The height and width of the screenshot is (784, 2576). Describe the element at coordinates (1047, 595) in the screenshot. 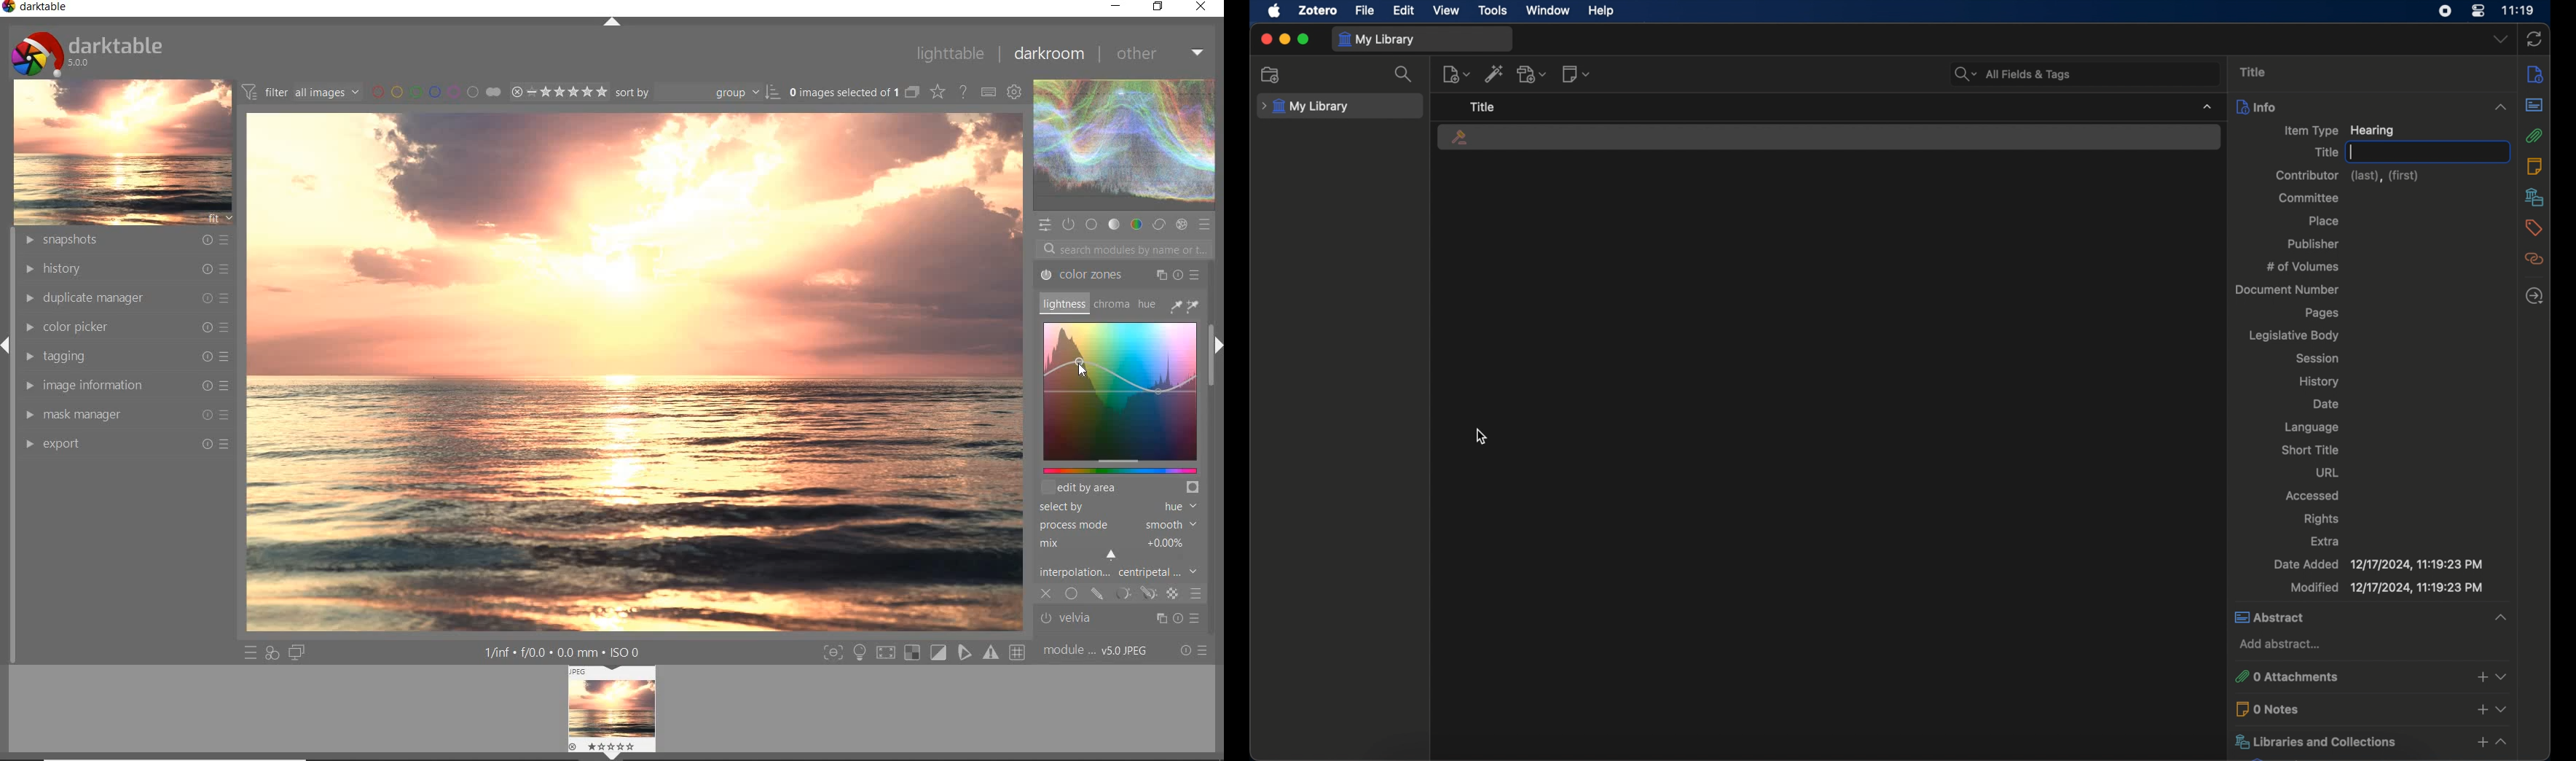

I see `CLOSE` at that location.